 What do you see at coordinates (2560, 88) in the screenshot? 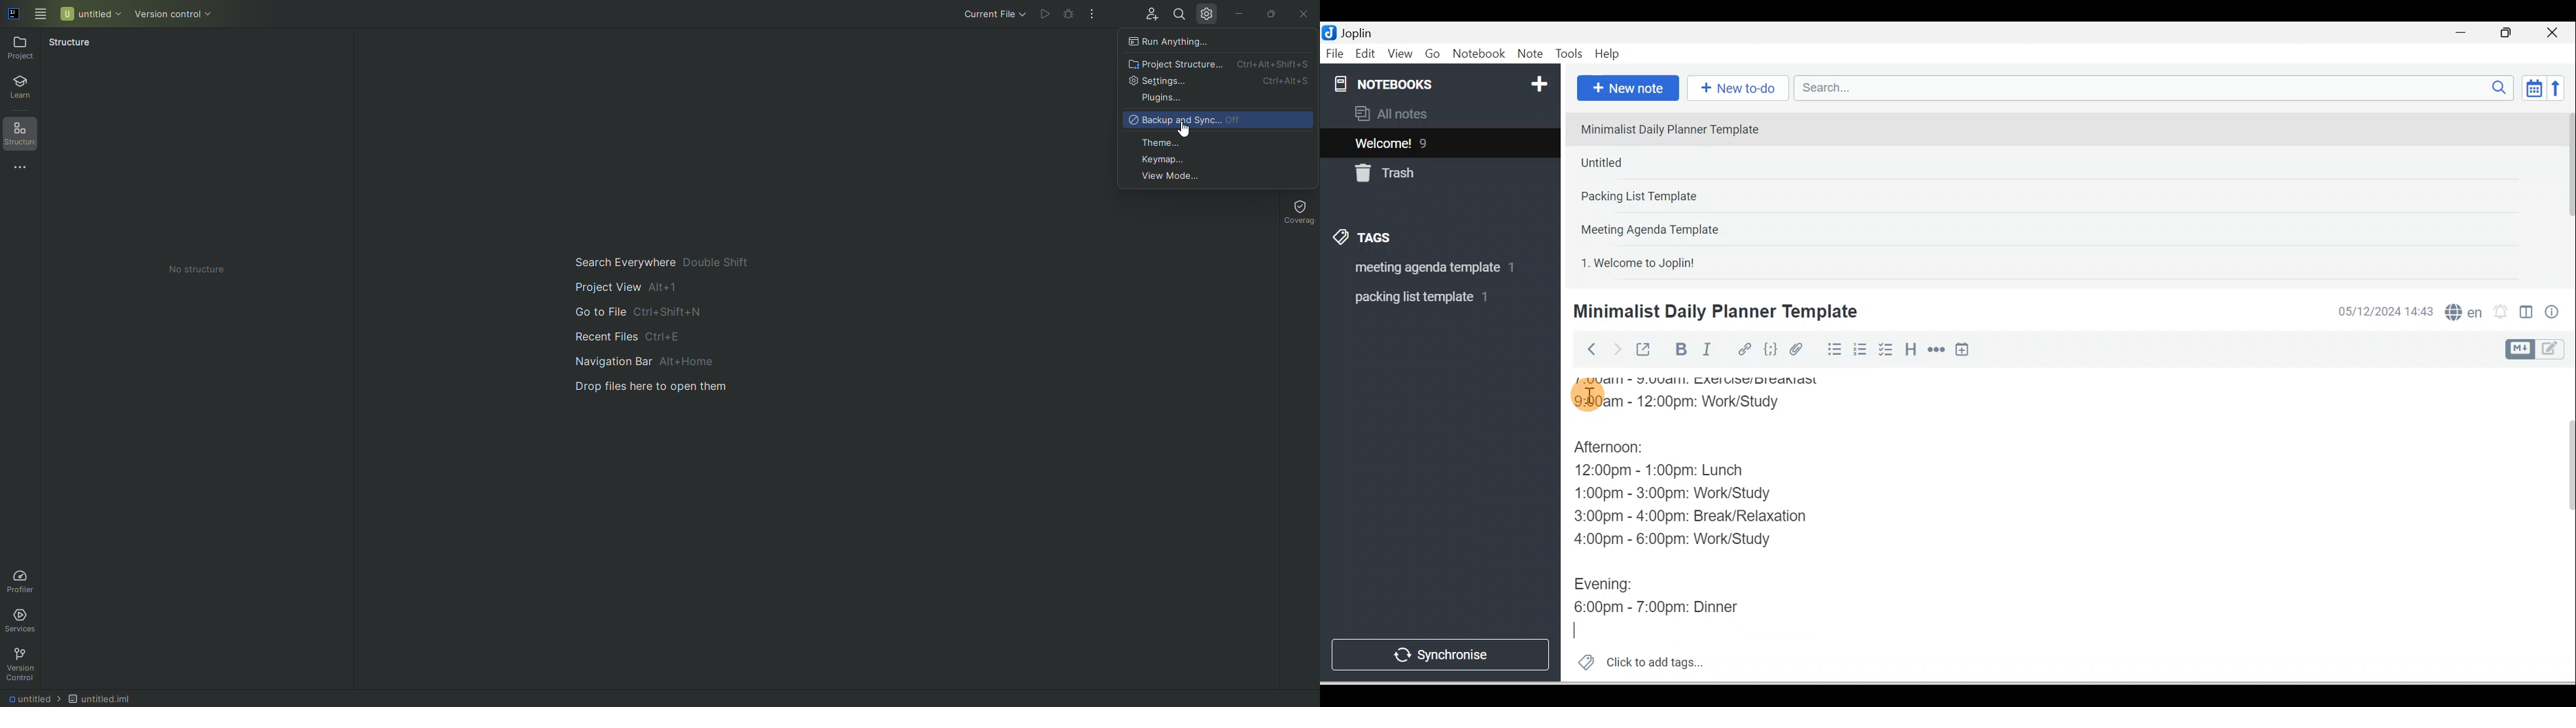
I see `Reverse sort` at bounding box center [2560, 88].